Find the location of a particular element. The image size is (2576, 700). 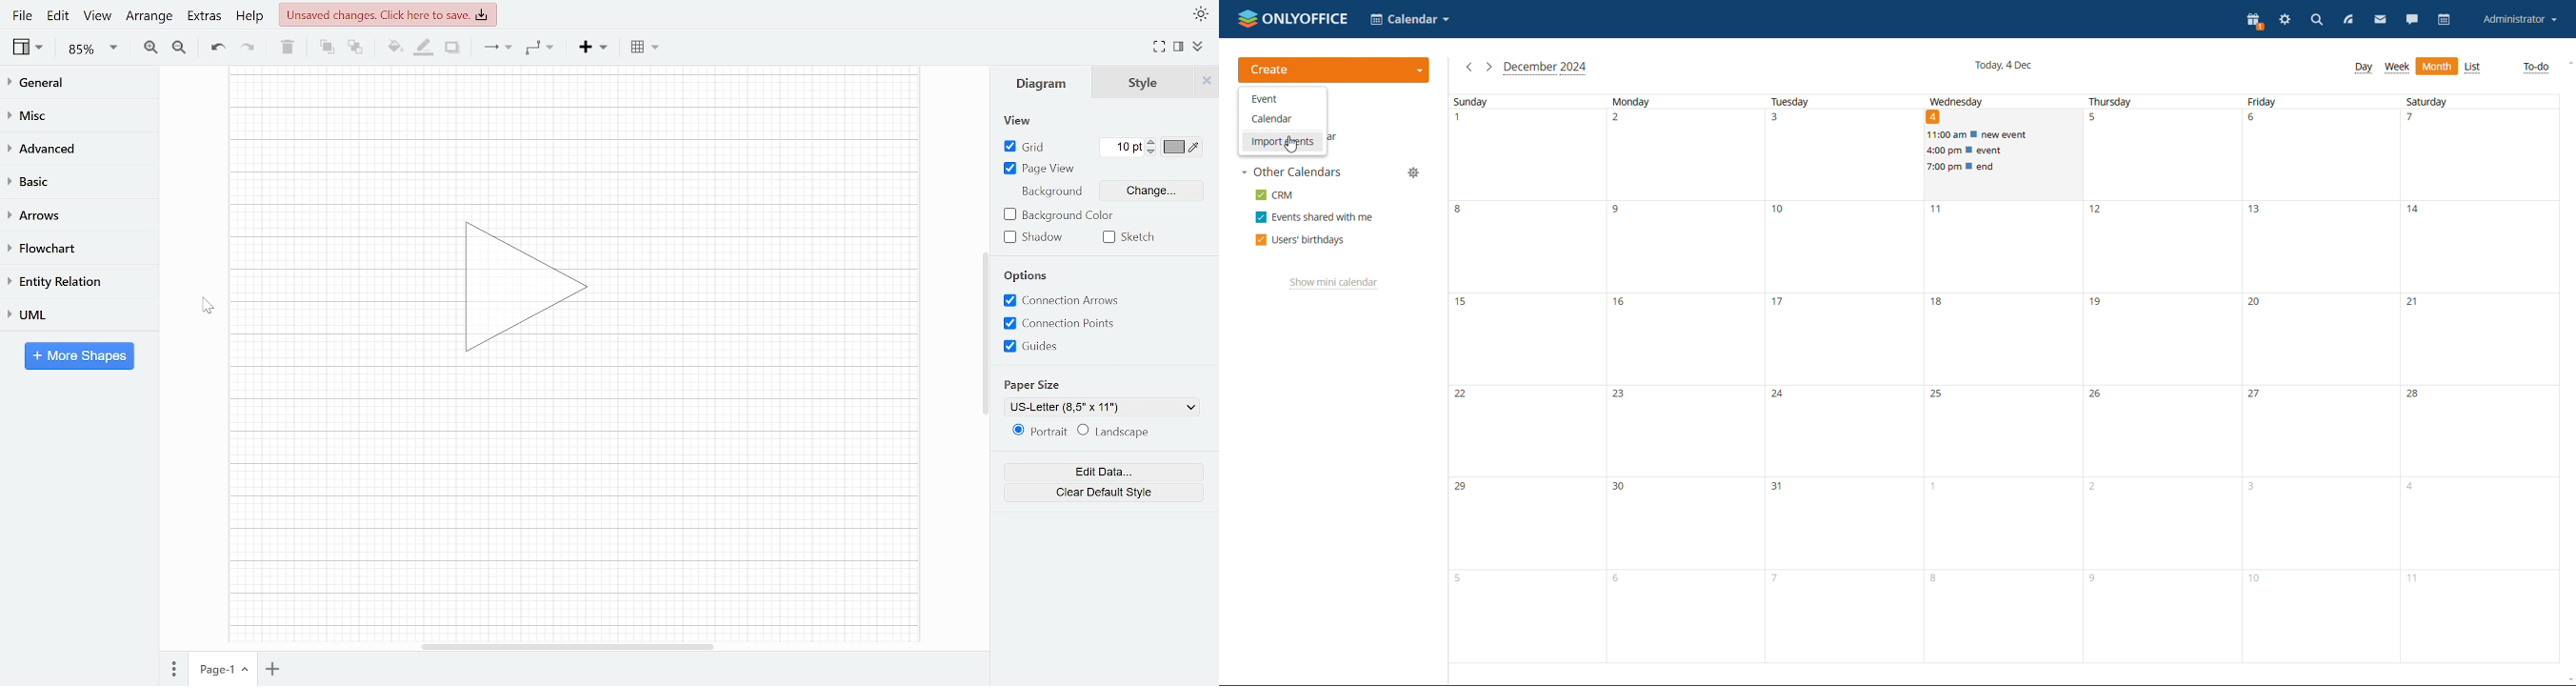

Clear Default Style is located at coordinates (1090, 494).